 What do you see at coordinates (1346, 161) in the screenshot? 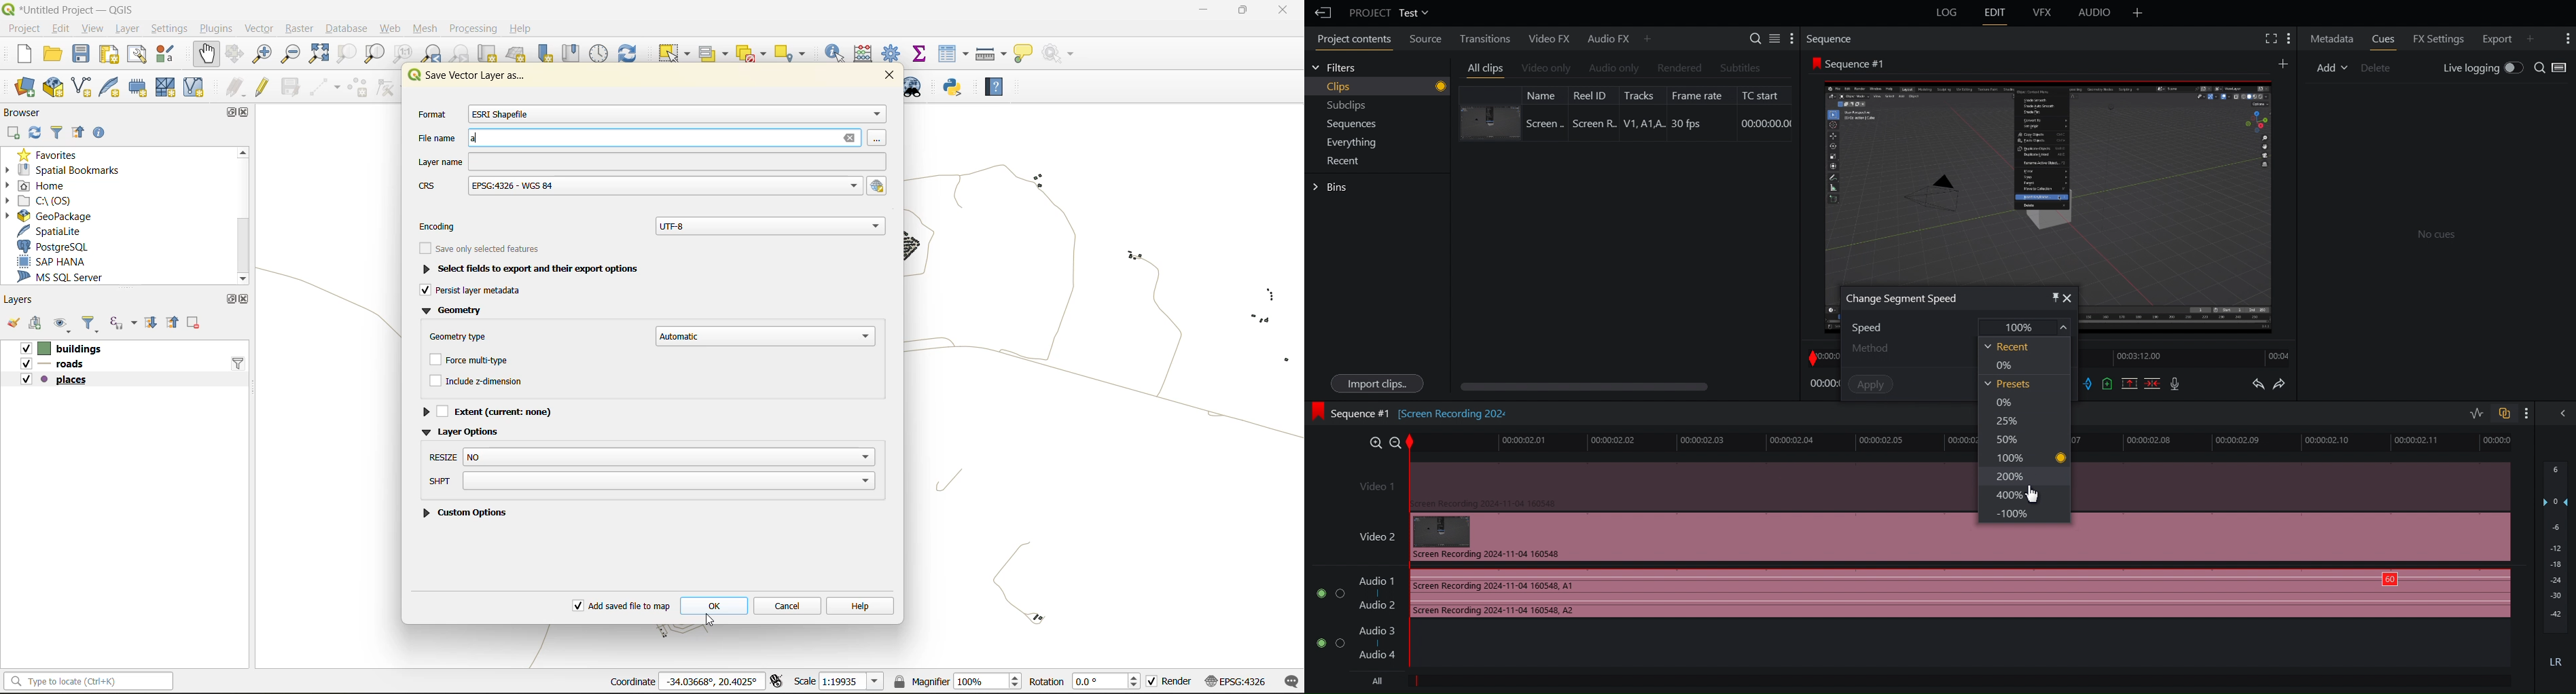
I see `Recent` at bounding box center [1346, 161].